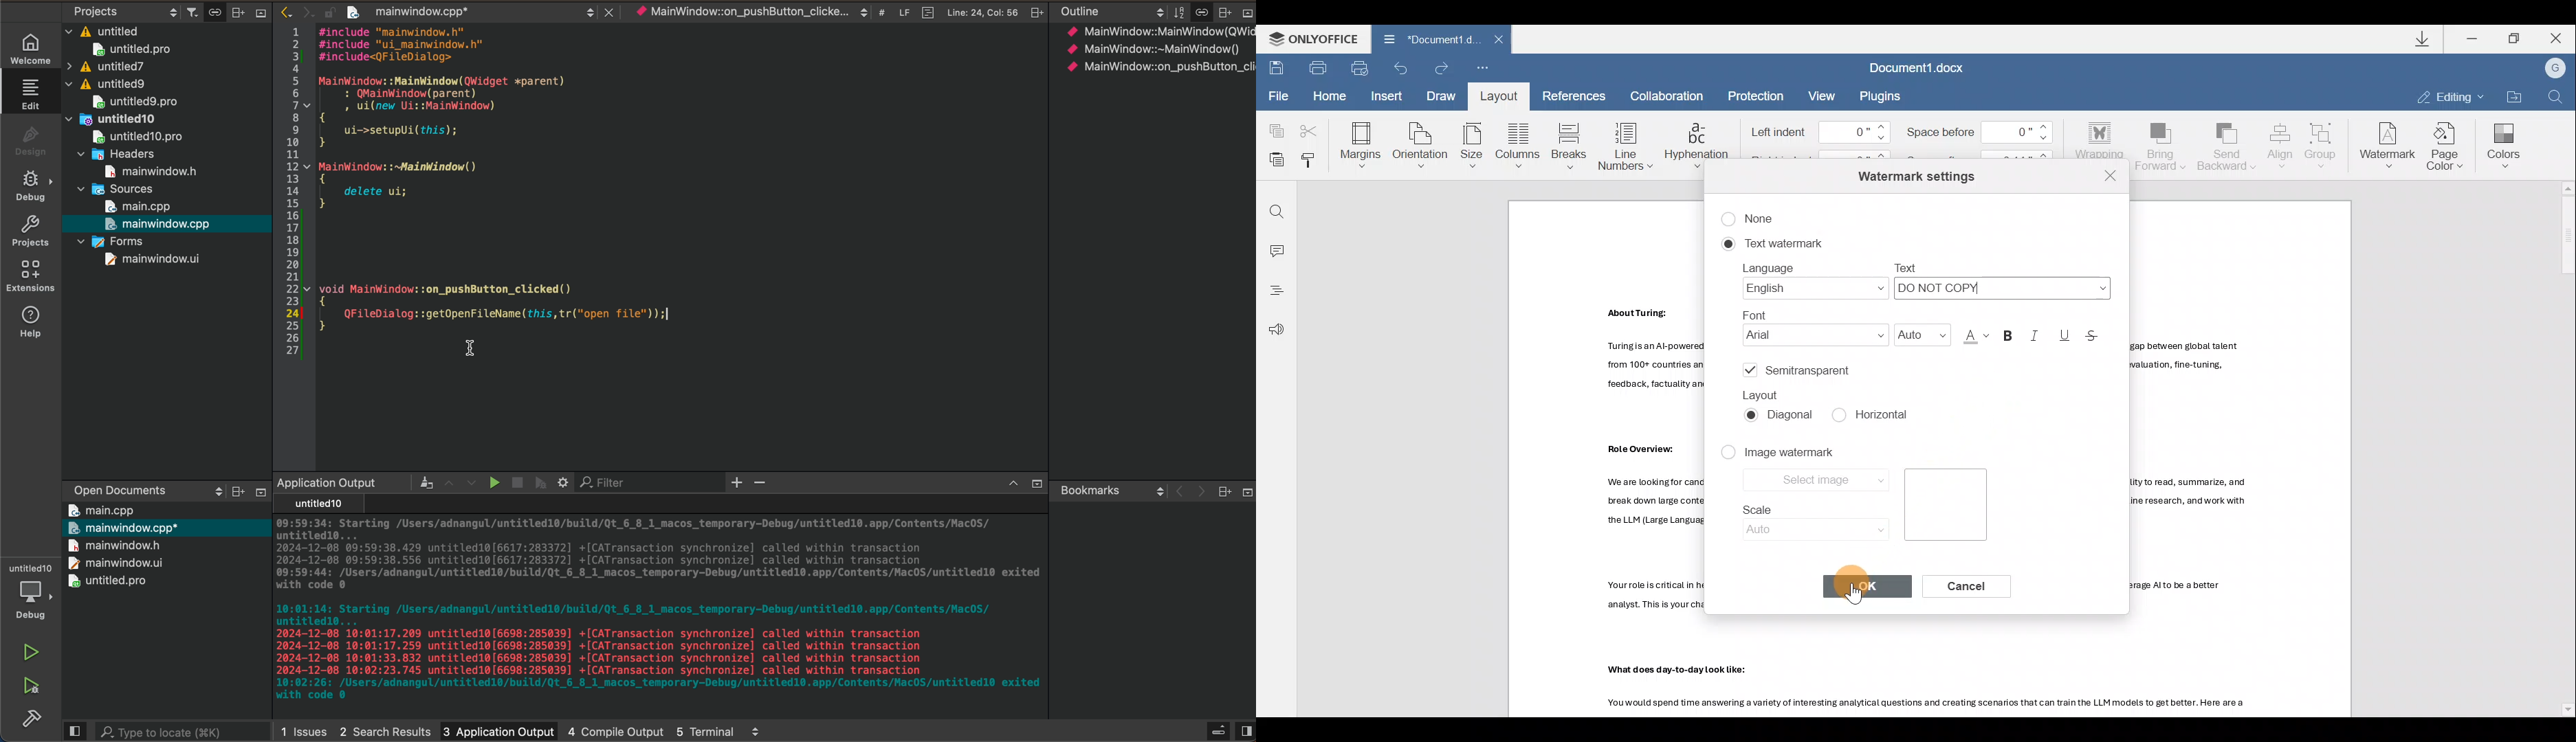  I want to click on Sources, so click(117, 188).